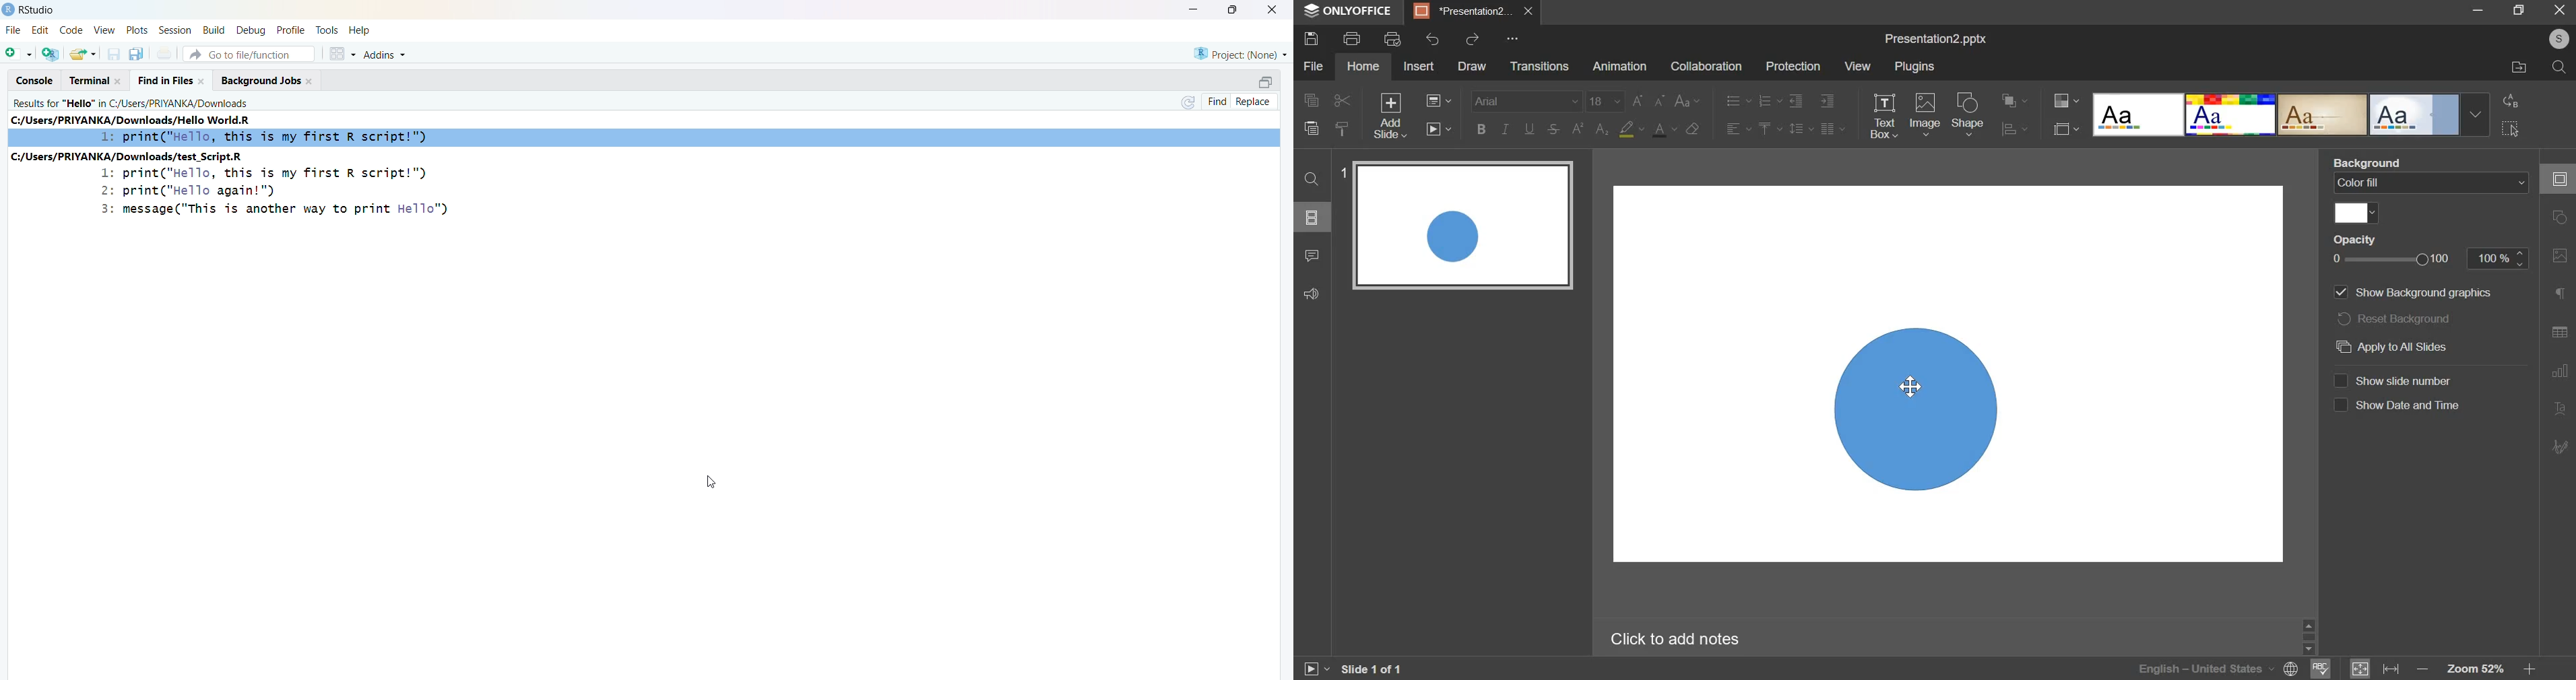 The height and width of the screenshot is (700, 2576). I want to click on change color theme, so click(2066, 101).